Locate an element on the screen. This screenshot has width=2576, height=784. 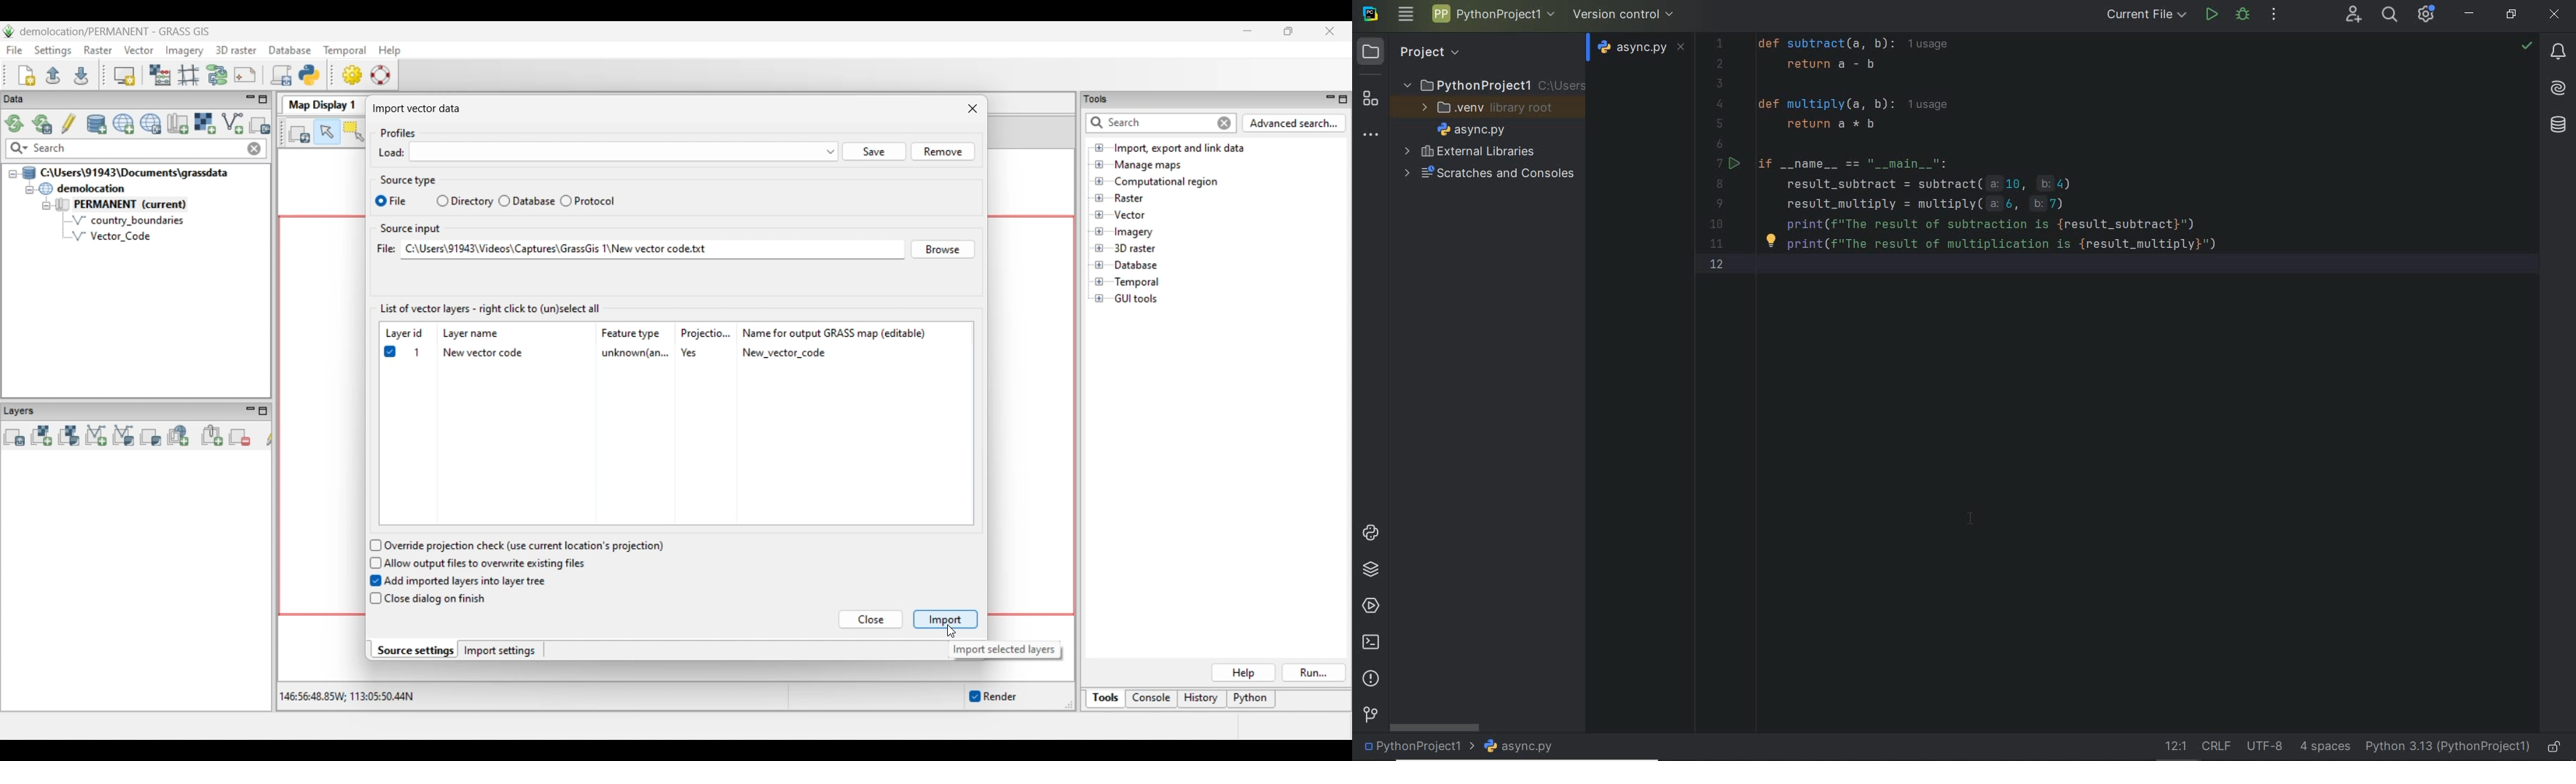
Maximize Data panel is located at coordinates (263, 99).